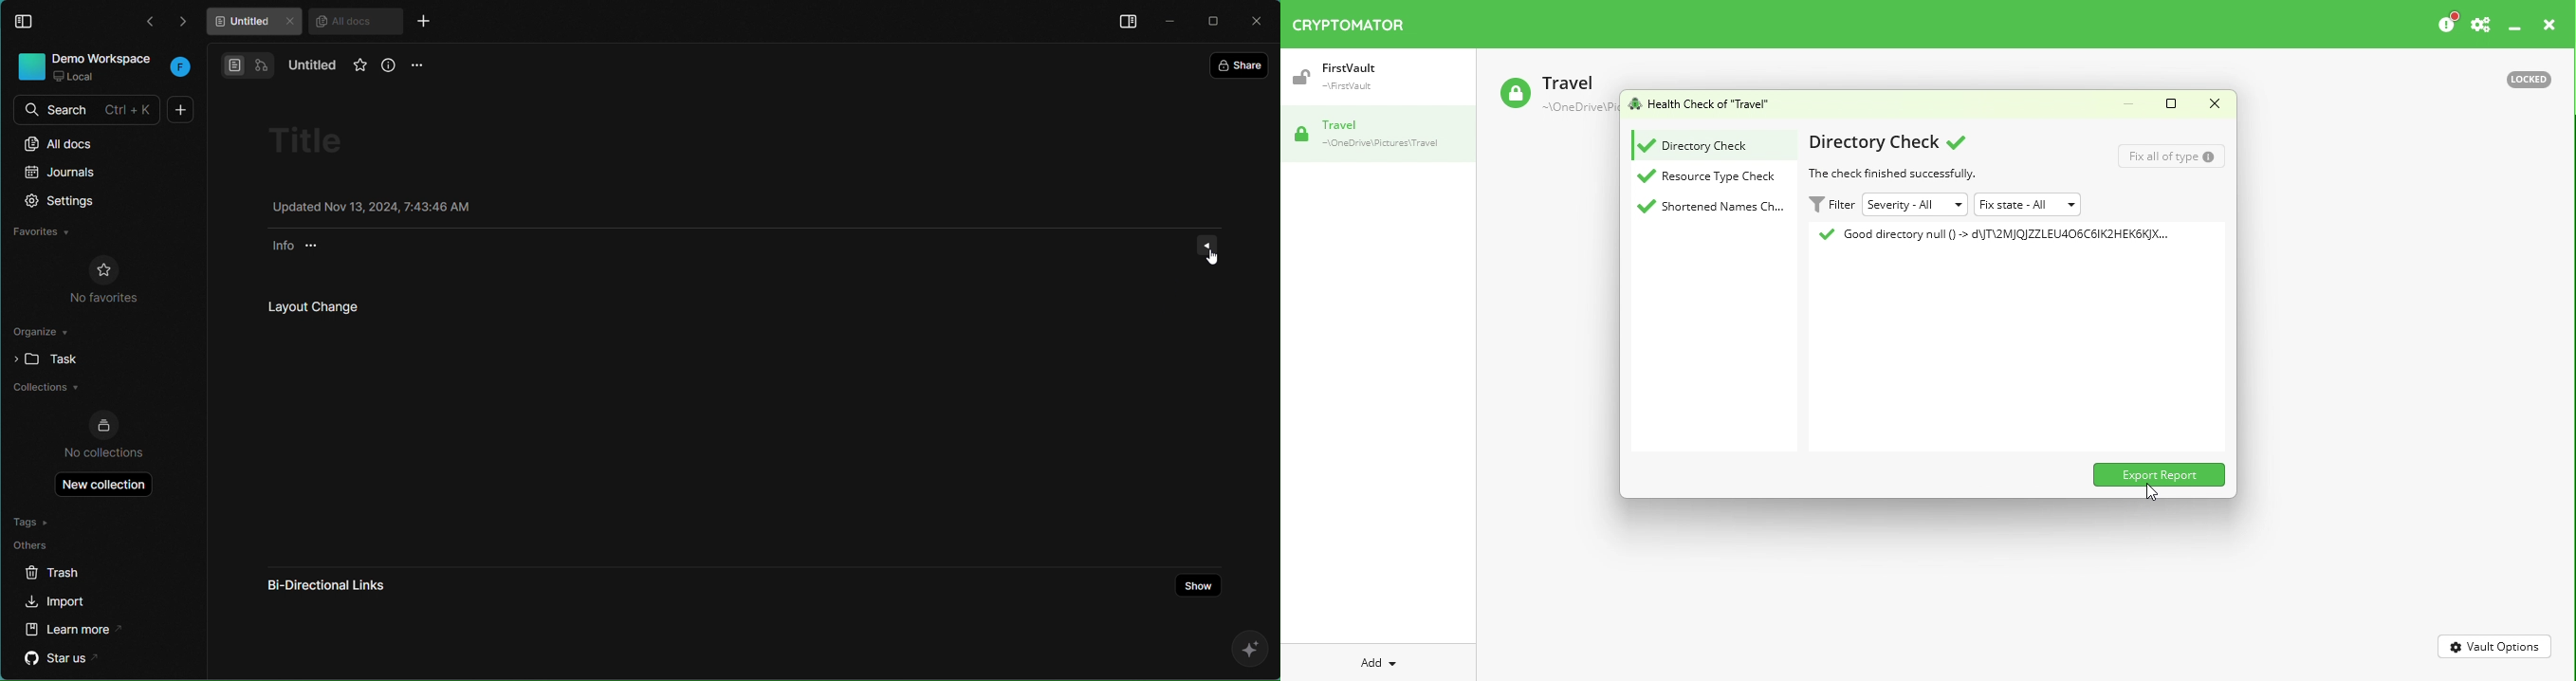  Describe the element at coordinates (2161, 475) in the screenshot. I see `Export report` at that location.